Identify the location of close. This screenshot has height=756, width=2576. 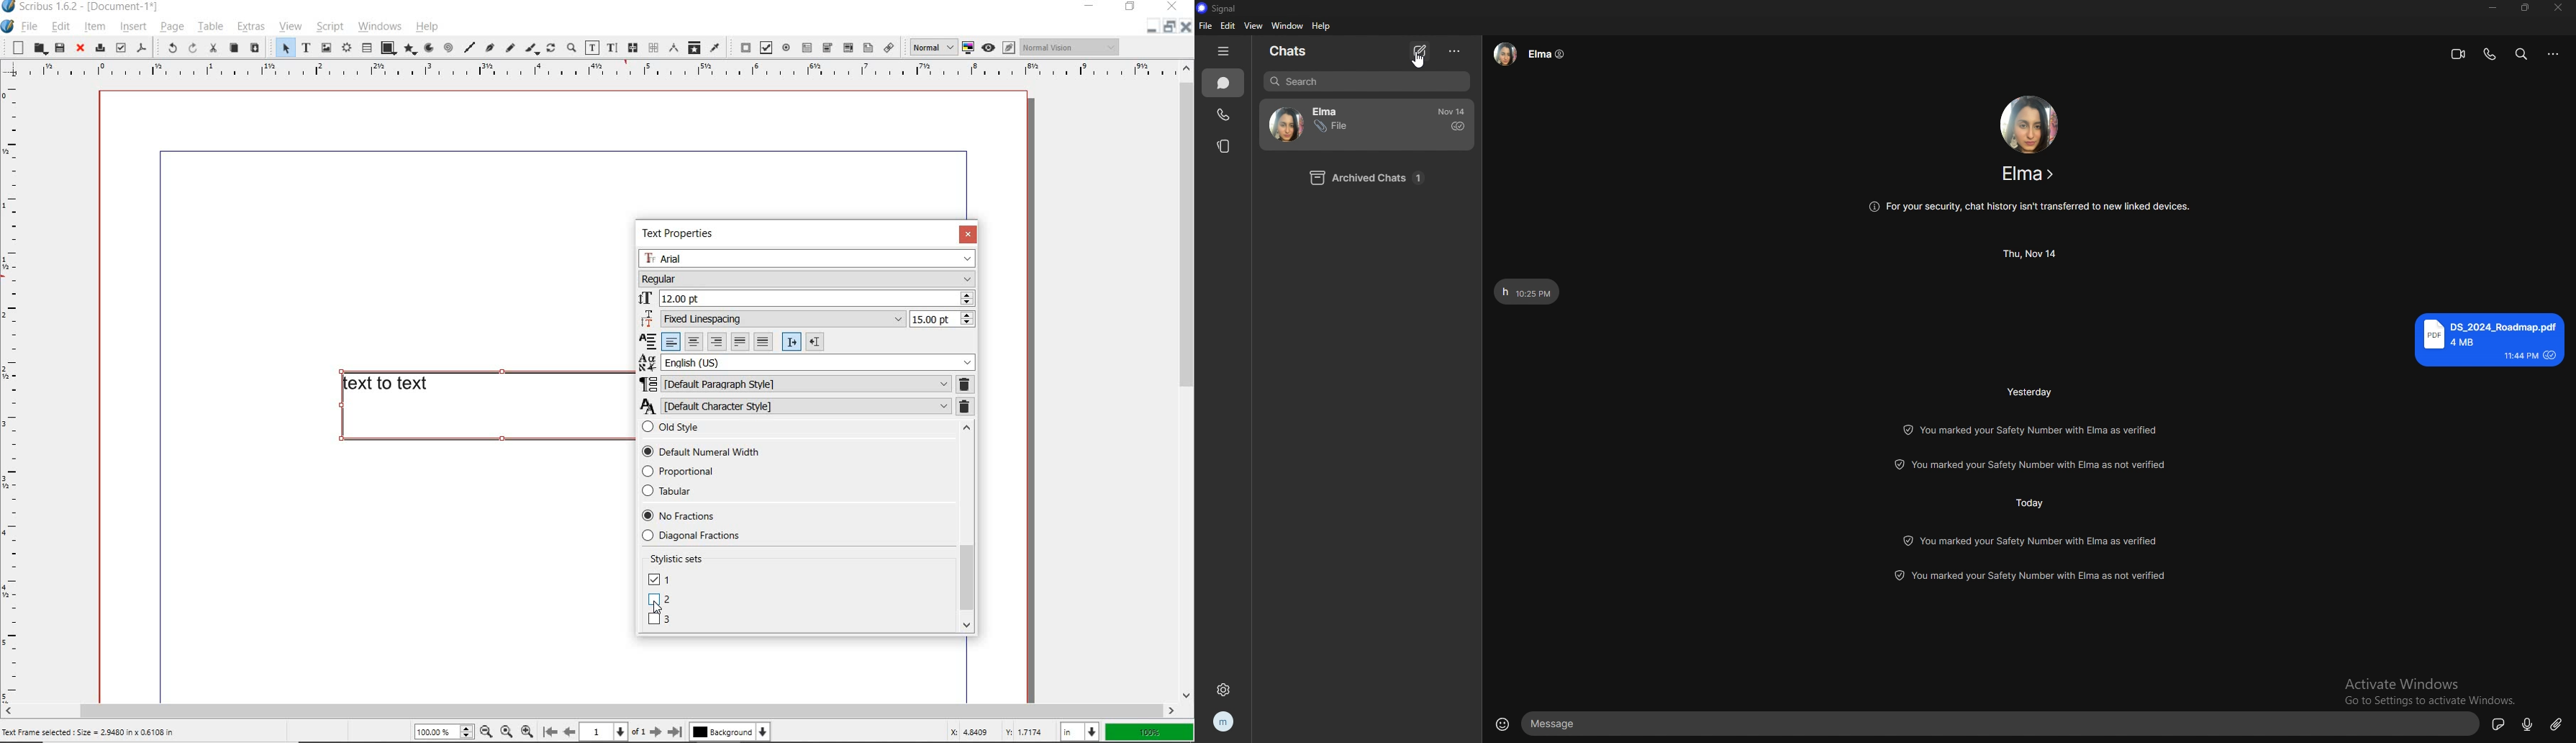
(2559, 7).